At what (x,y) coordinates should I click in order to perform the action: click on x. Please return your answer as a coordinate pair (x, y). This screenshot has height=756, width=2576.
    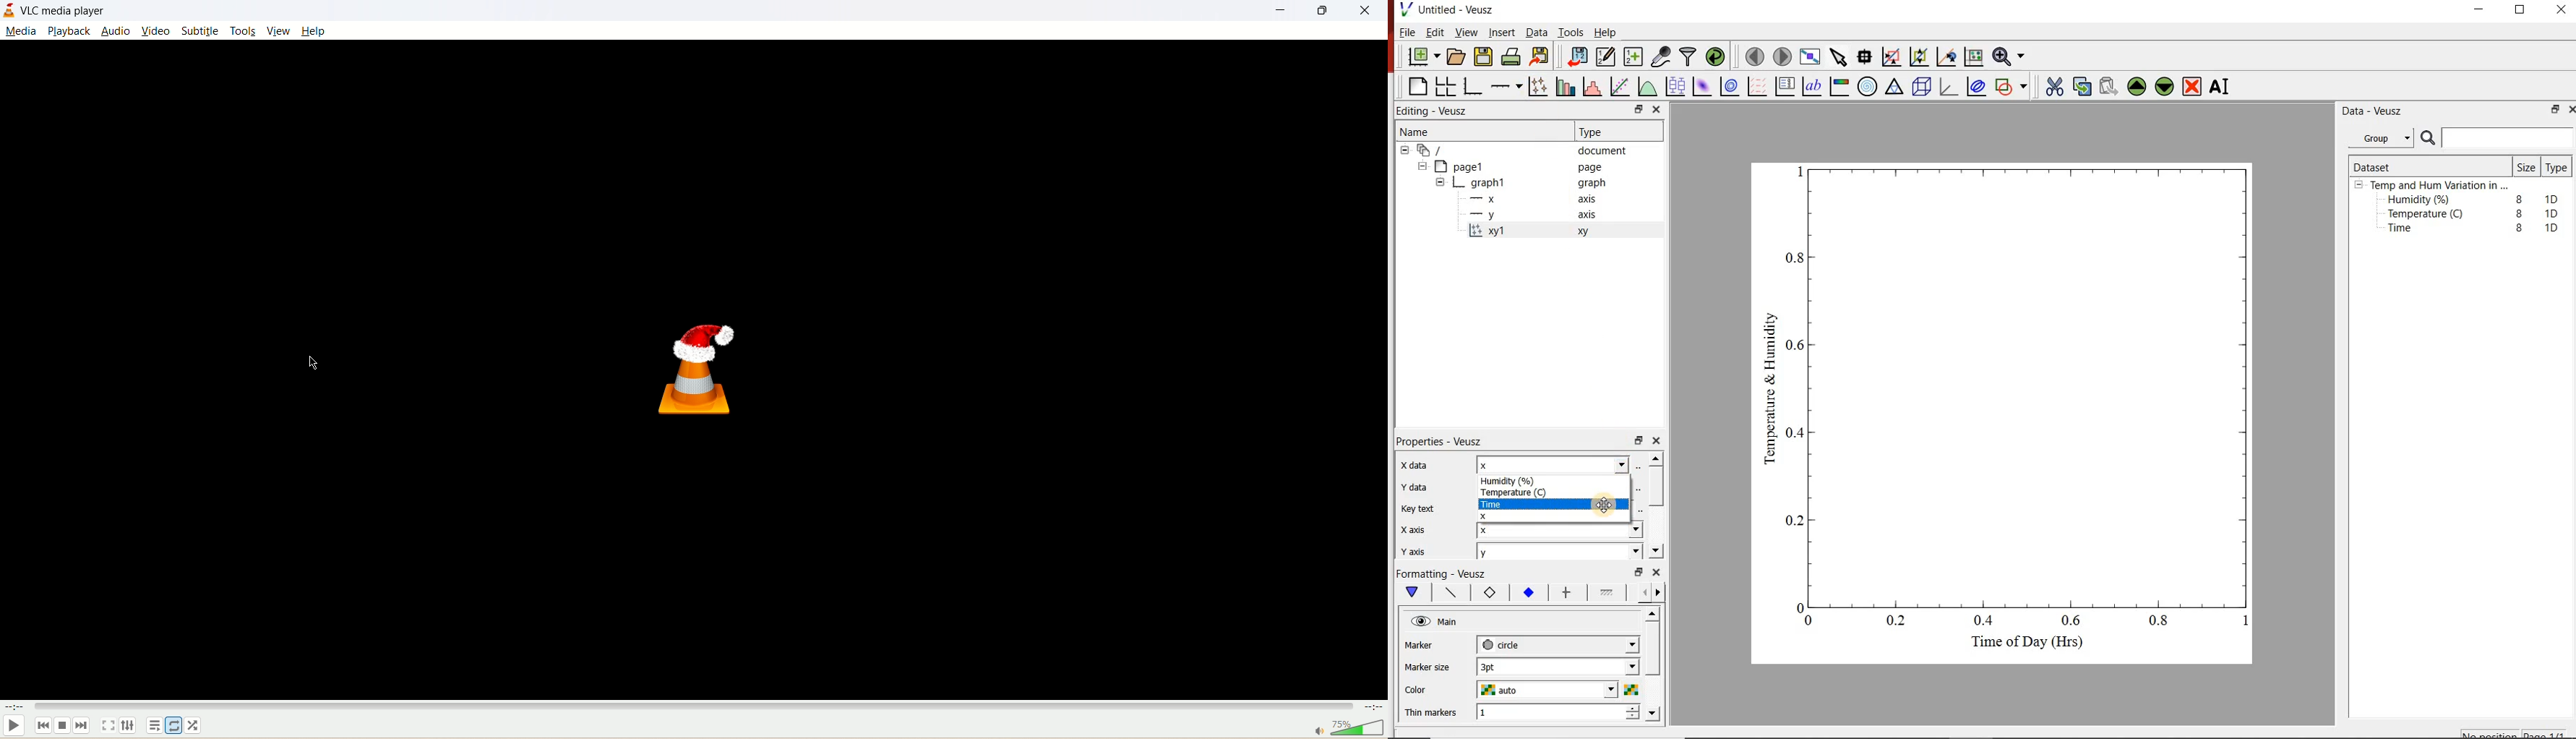
    Looking at the image, I should click on (1501, 515).